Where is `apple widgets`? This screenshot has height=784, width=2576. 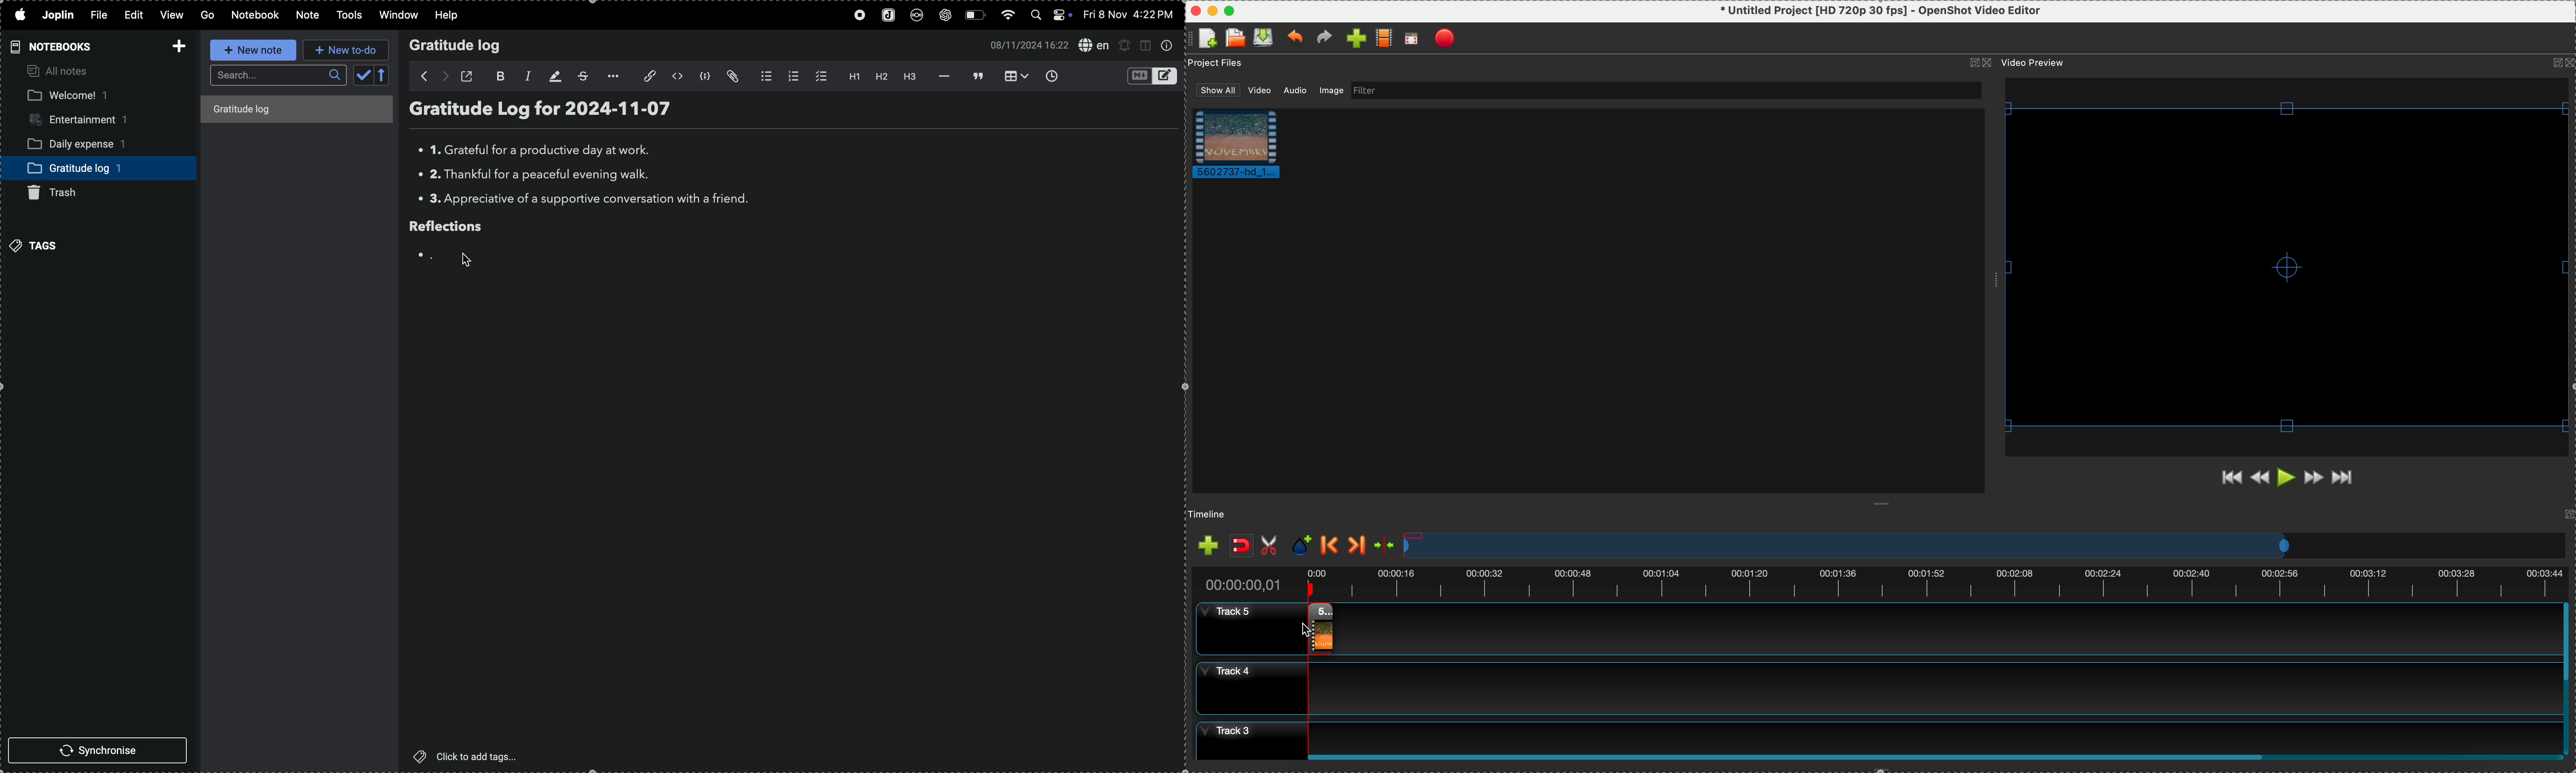 apple widgets is located at coordinates (1049, 13).